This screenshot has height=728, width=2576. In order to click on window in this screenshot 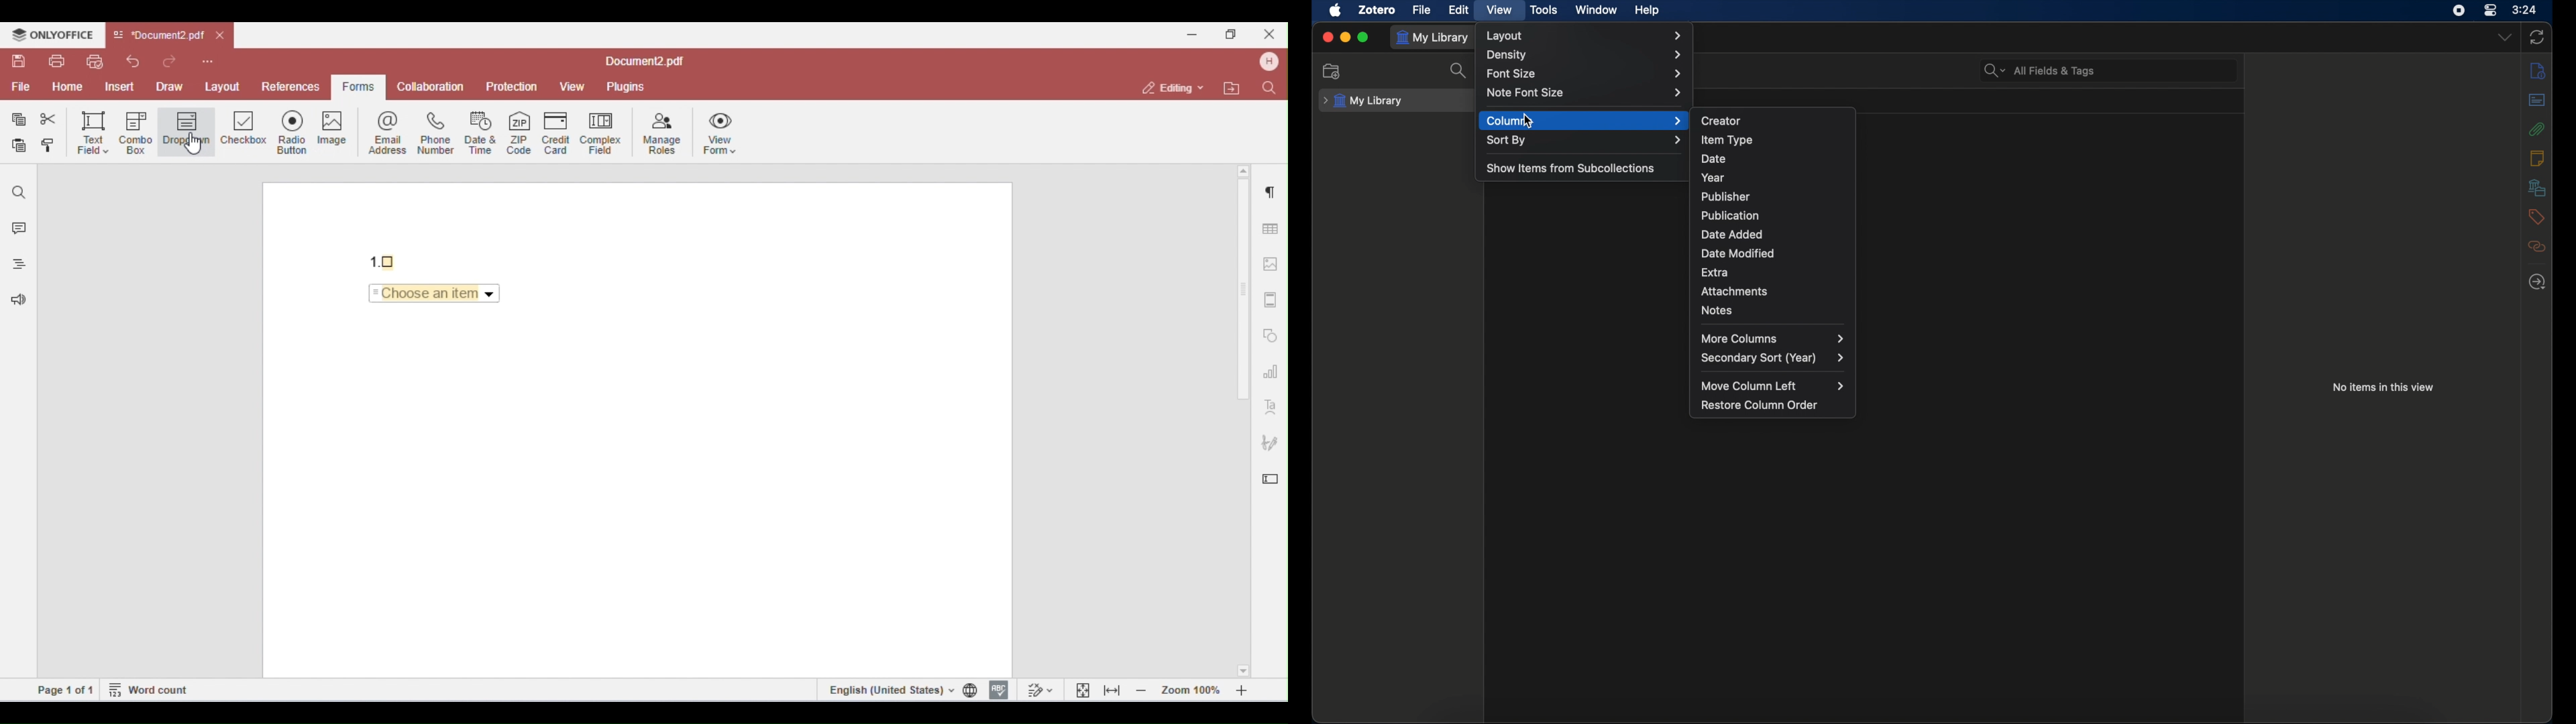, I will do `click(1597, 9)`.